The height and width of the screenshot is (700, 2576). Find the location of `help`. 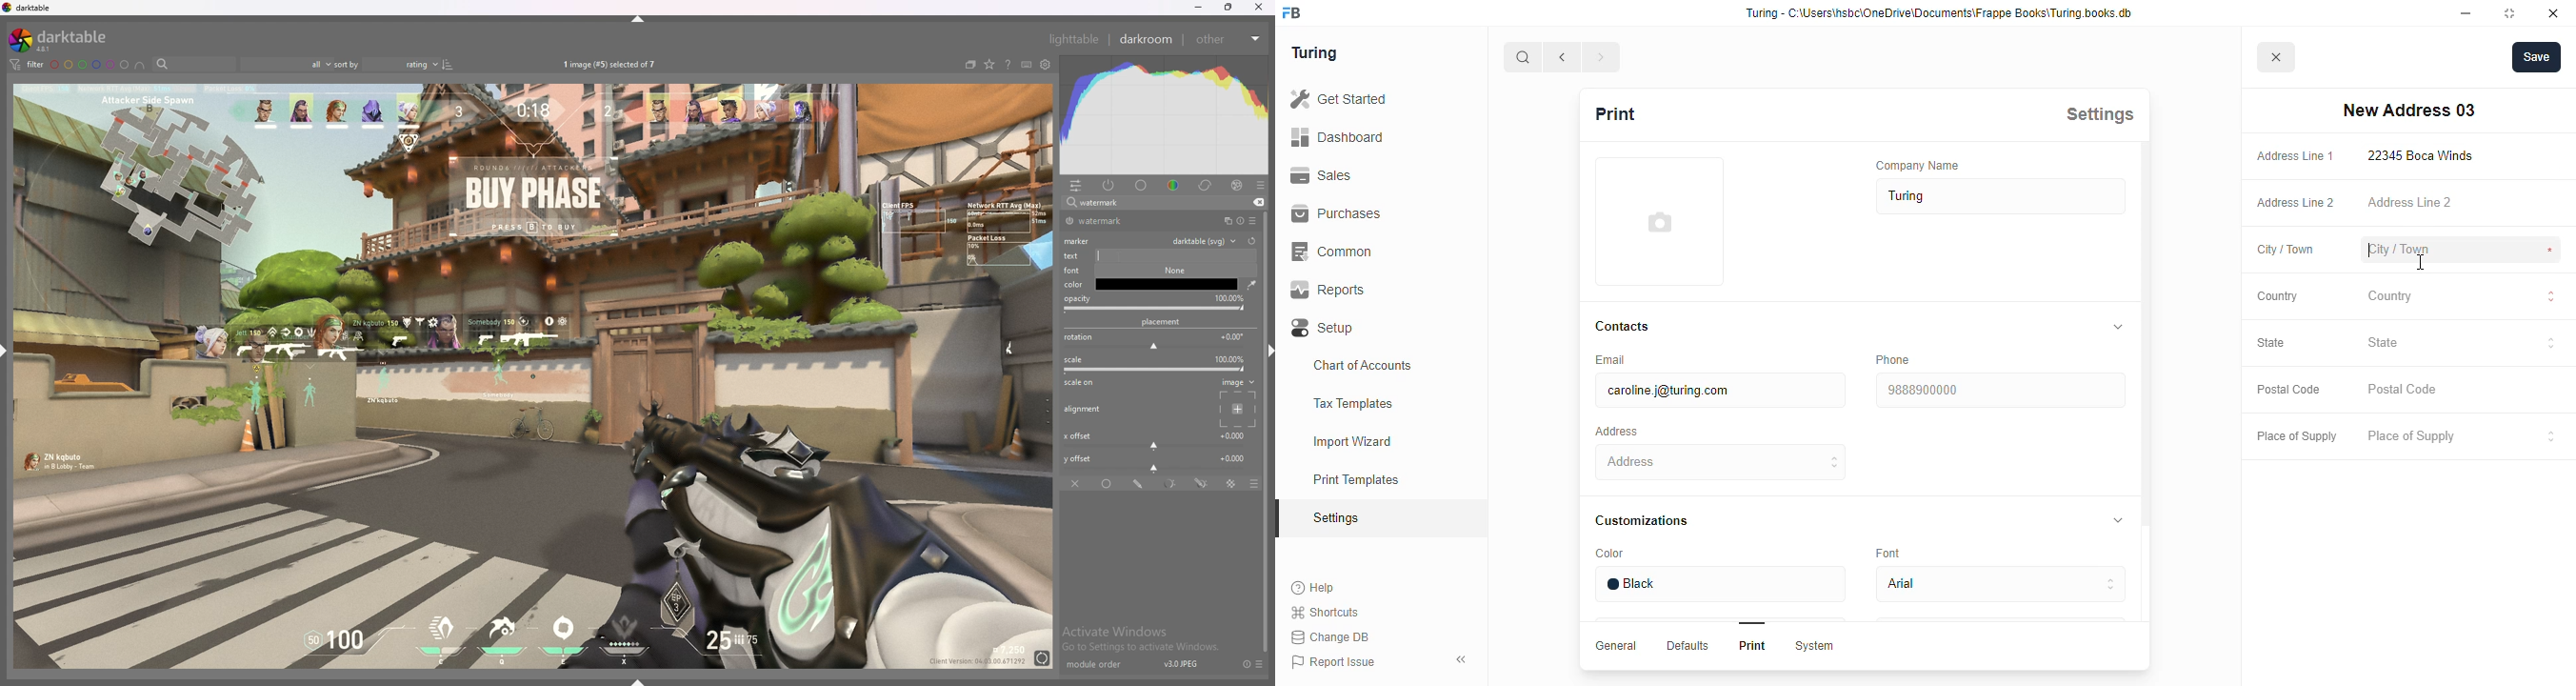

help is located at coordinates (1008, 66).